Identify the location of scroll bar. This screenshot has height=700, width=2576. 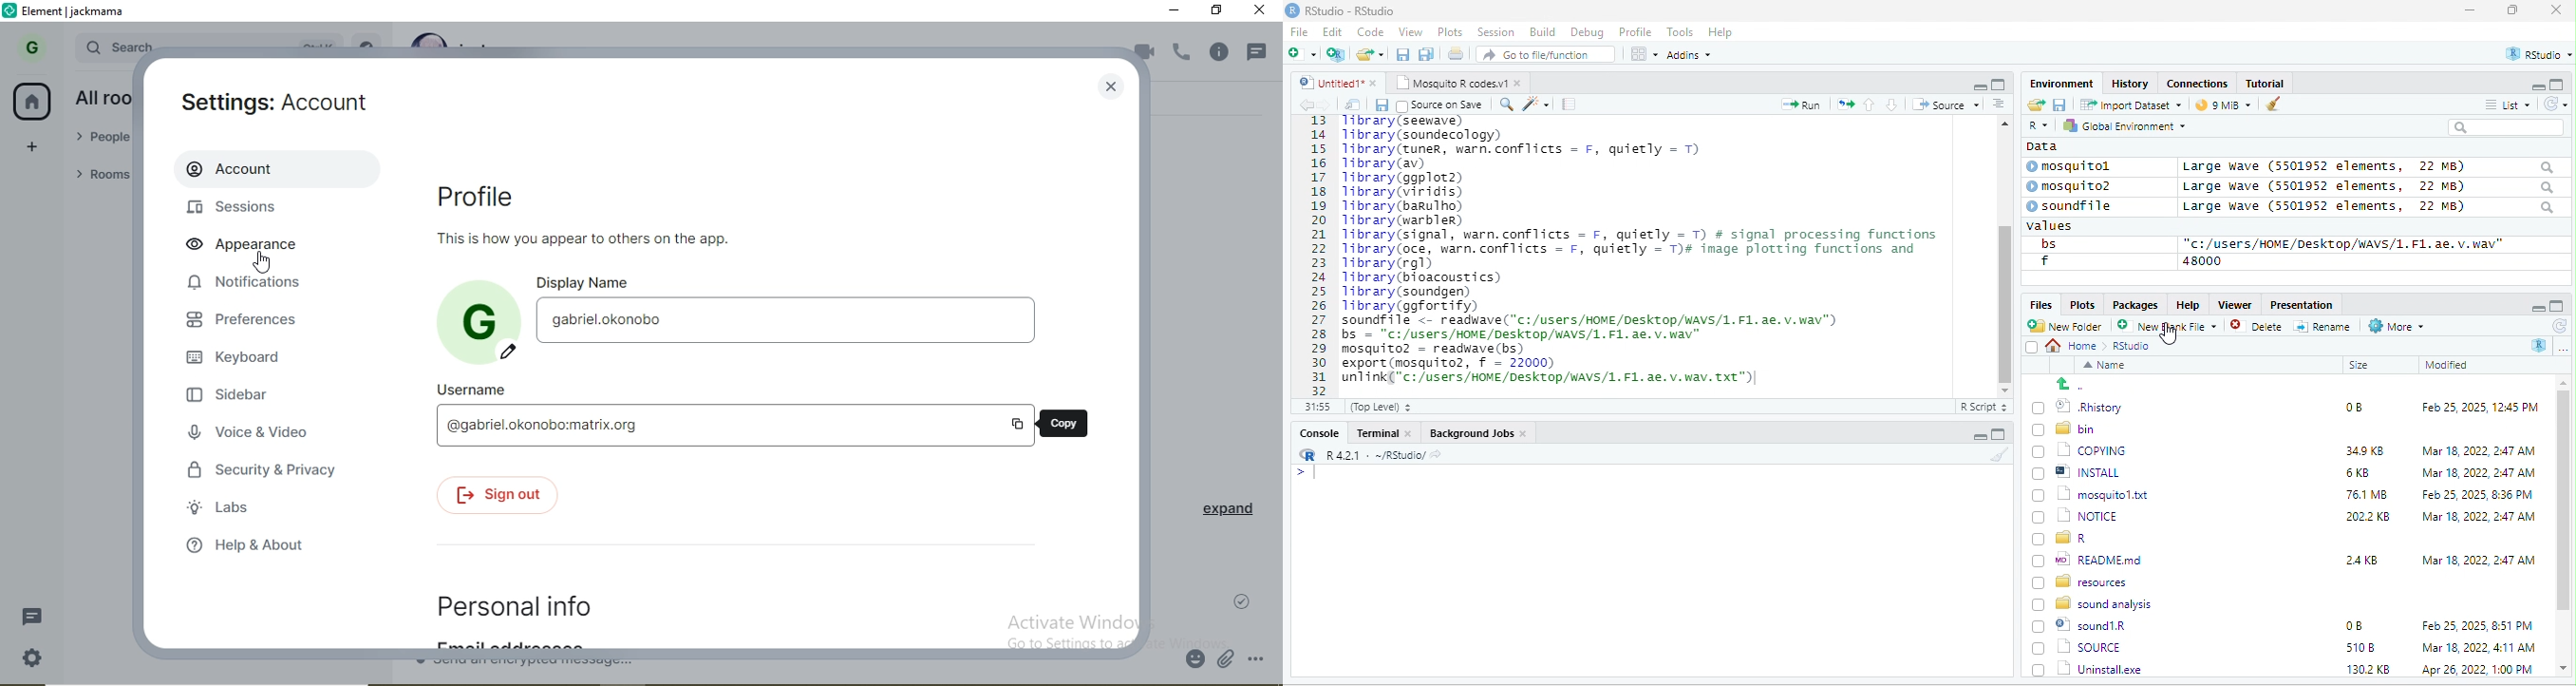
(2003, 254).